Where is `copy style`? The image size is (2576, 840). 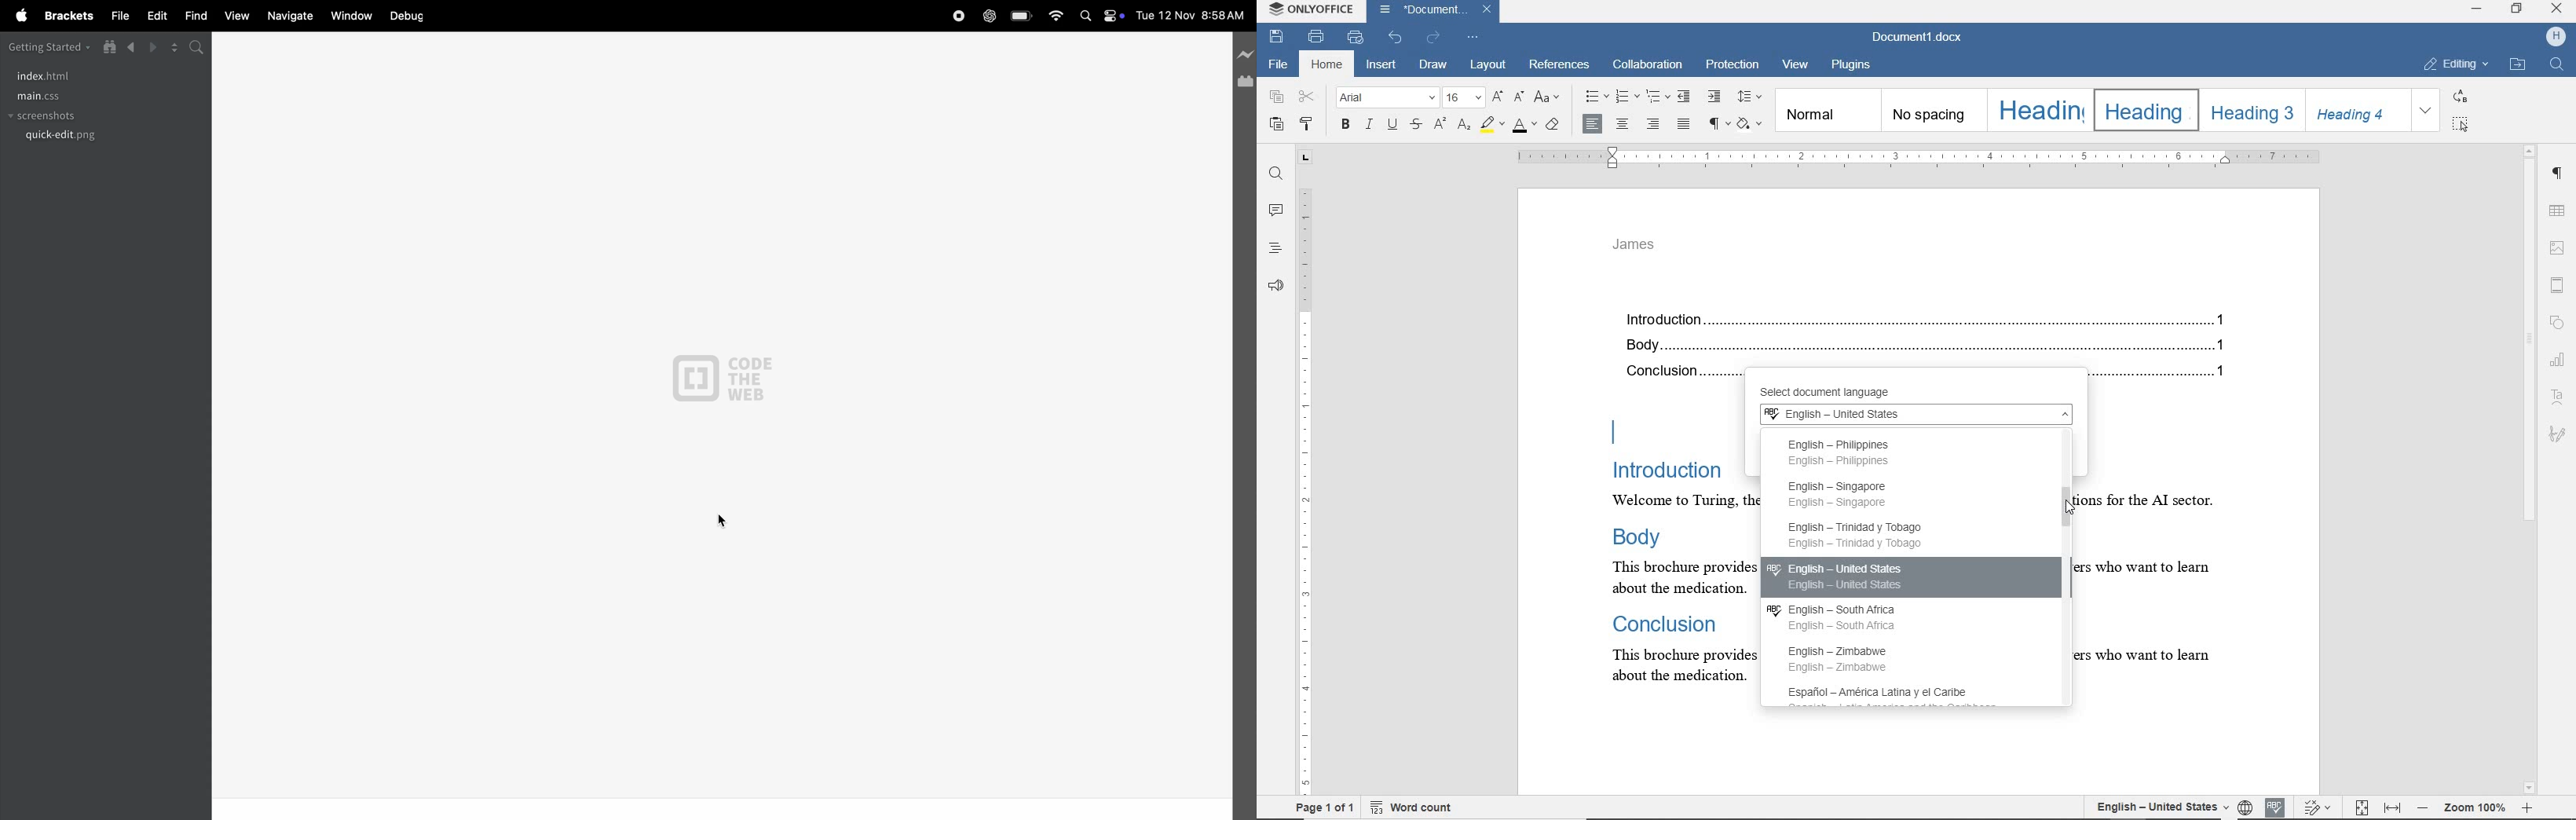
copy style is located at coordinates (1310, 126).